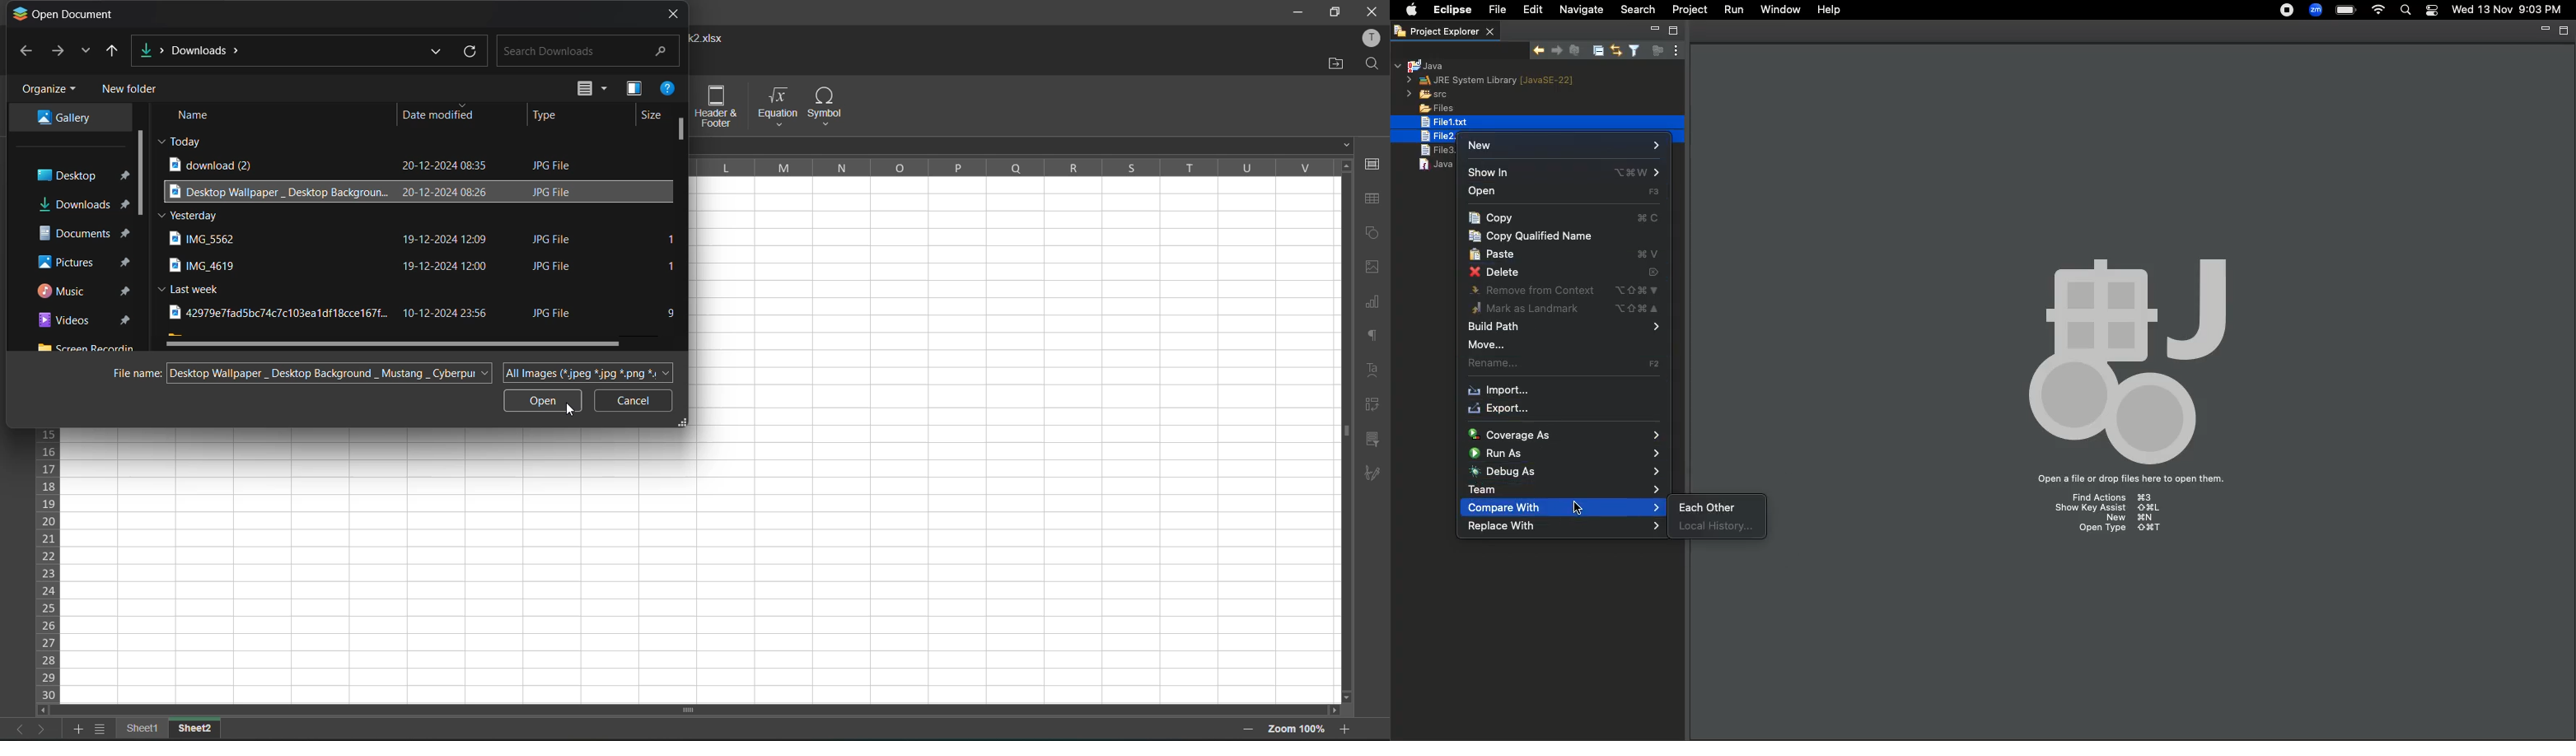 The image size is (2576, 756). Describe the element at coordinates (82, 260) in the screenshot. I see `pictures` at that location.